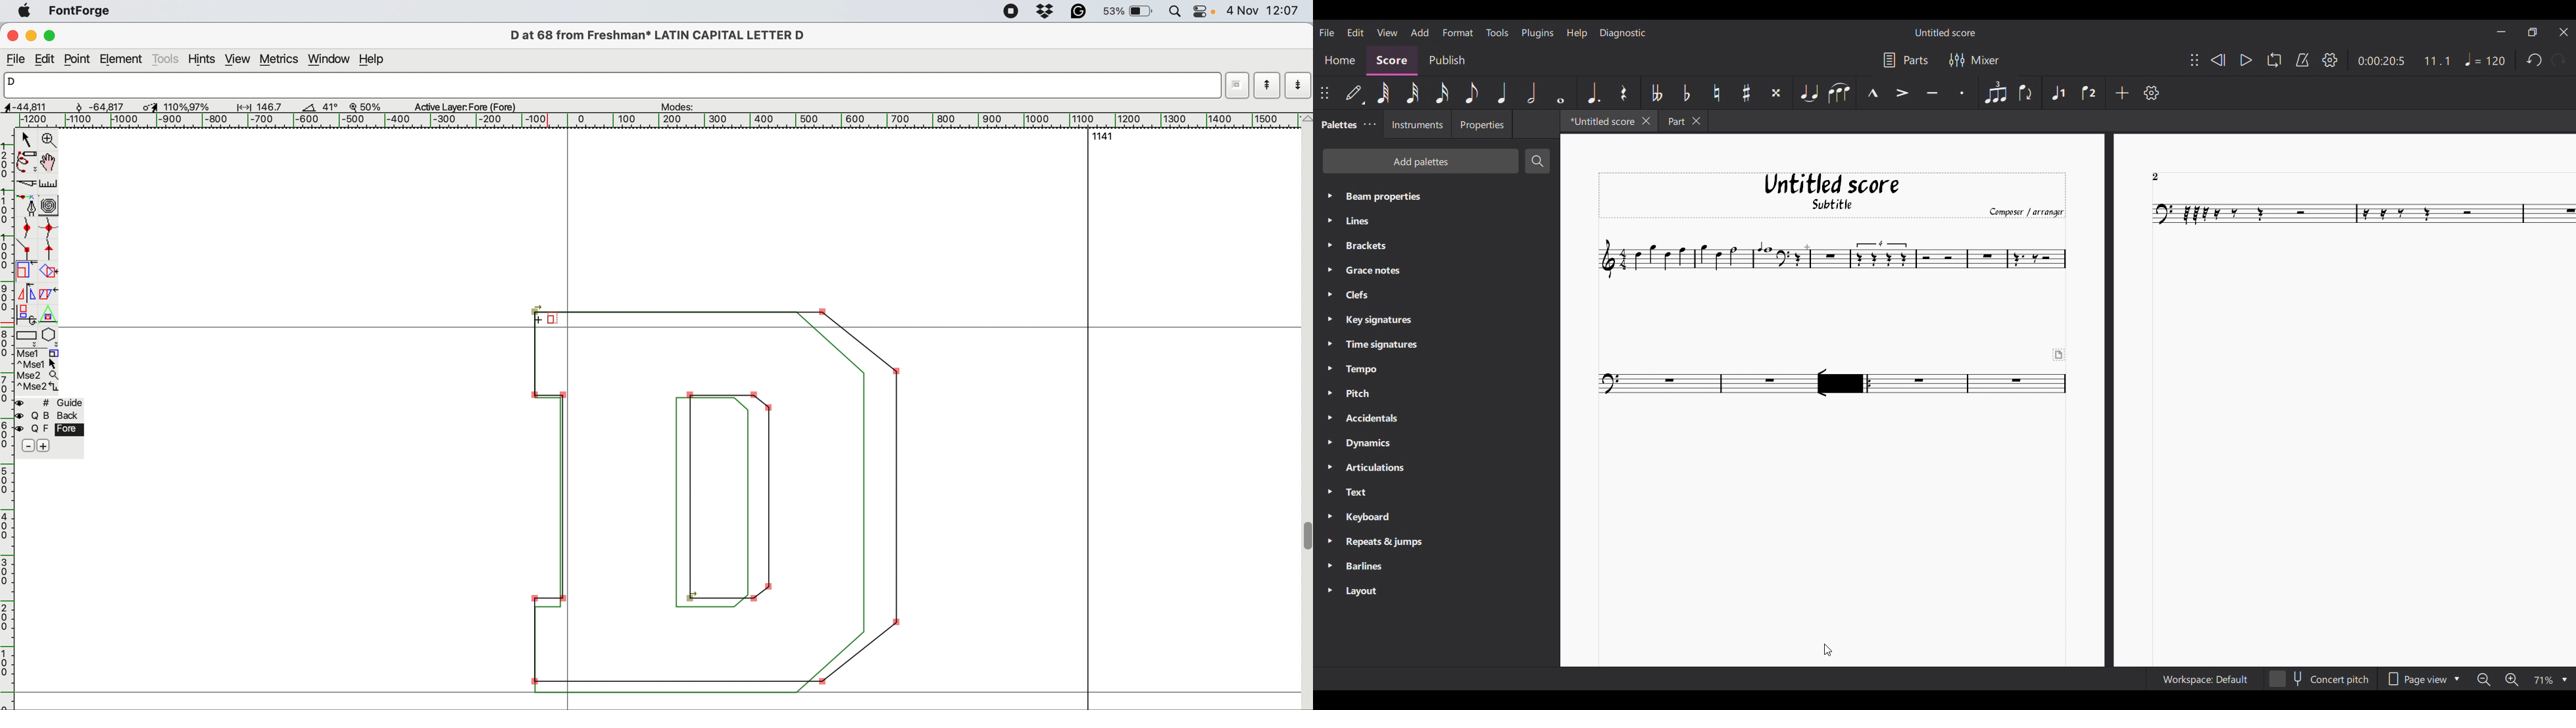  Describe the element at coordinates (27, 139) in the screenshot. I see `pointer` at that location.